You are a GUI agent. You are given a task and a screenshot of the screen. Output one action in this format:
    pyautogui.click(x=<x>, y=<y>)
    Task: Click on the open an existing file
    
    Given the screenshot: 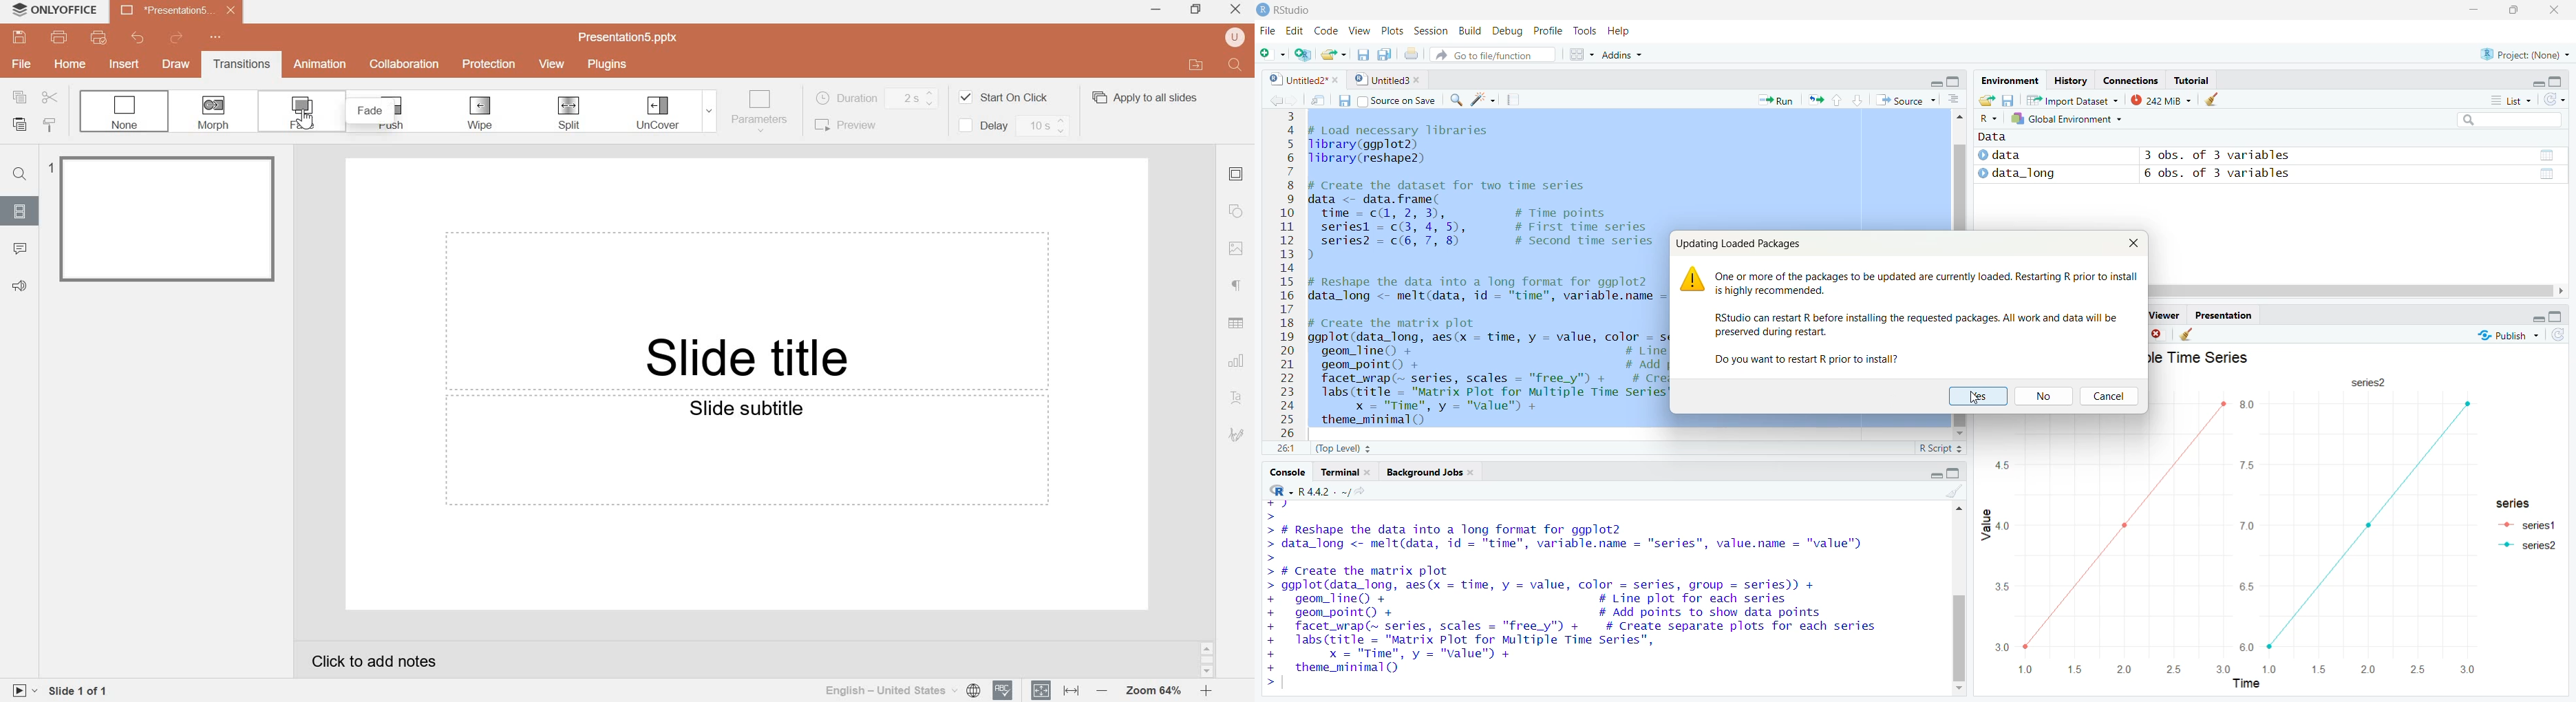 What is the action you would take?
    pyautogui.click(x=1334, y=53)
    